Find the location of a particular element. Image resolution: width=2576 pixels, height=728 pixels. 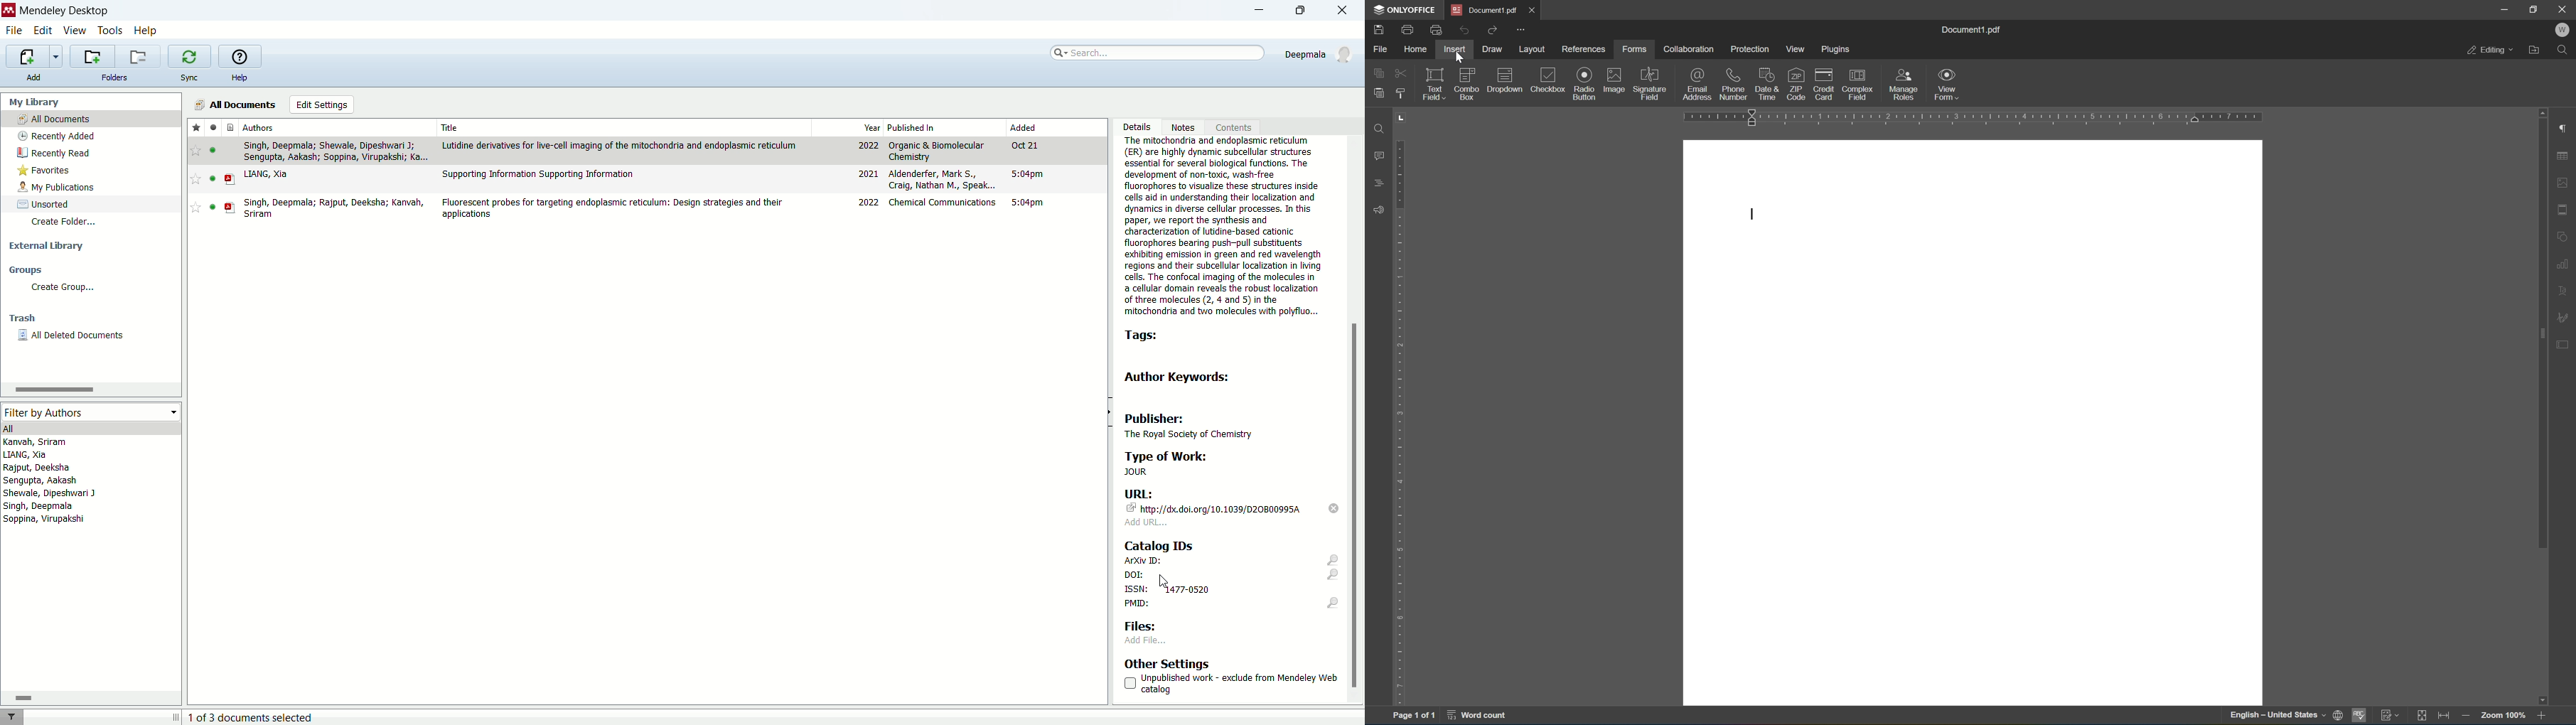

zip code is located at coordinates (1796, 82).